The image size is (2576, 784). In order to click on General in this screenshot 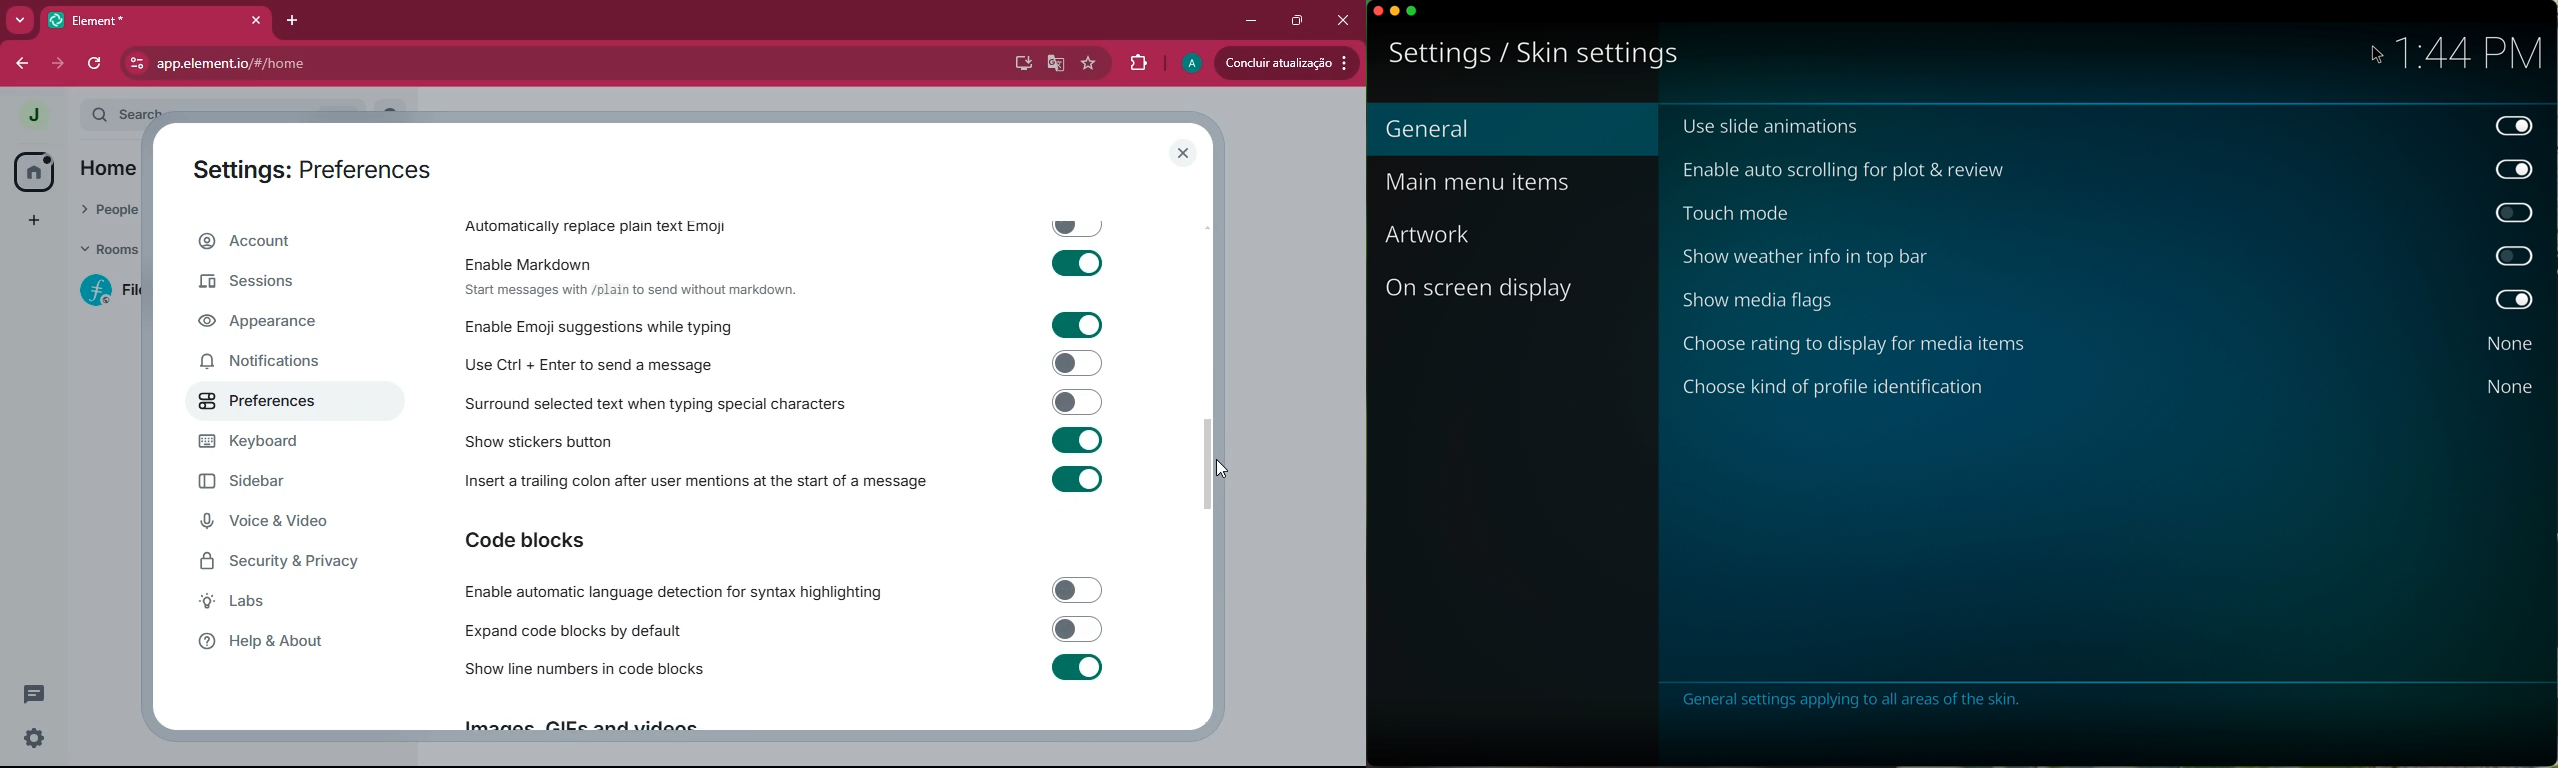, I will do `click(1516, 129)`.